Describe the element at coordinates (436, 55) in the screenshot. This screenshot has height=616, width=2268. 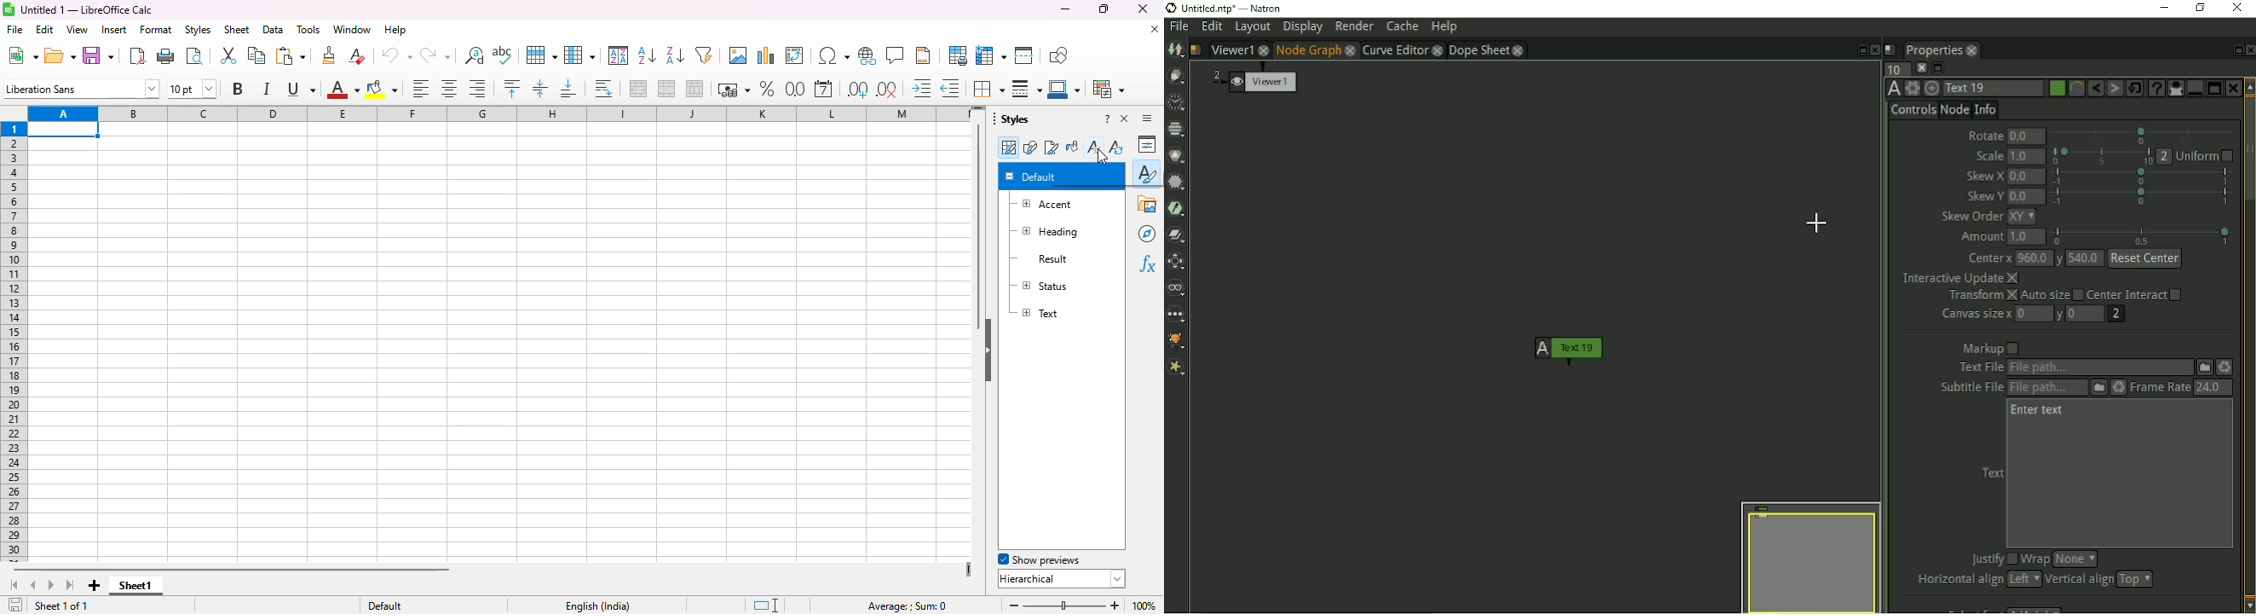
I see `redo` at that location.